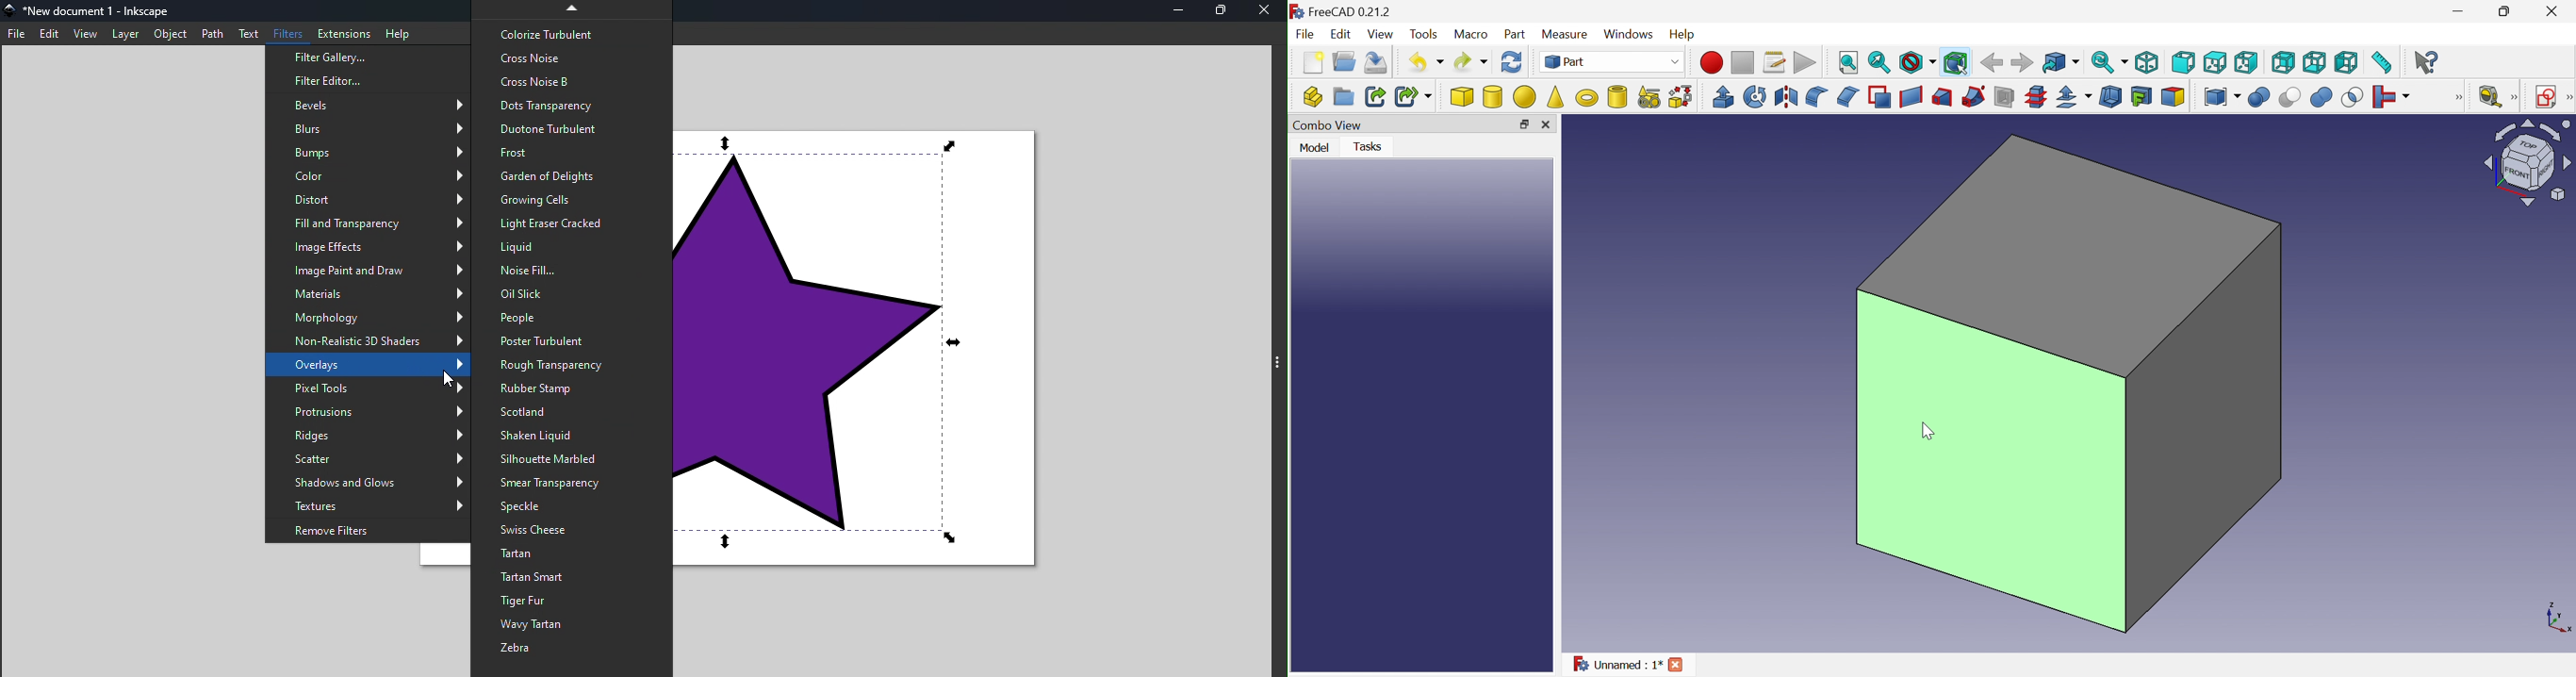  What do you see at coordinates (568, 222) in the screenshot?
I see `Light eraser cracked` at bounding box center [568, 222].